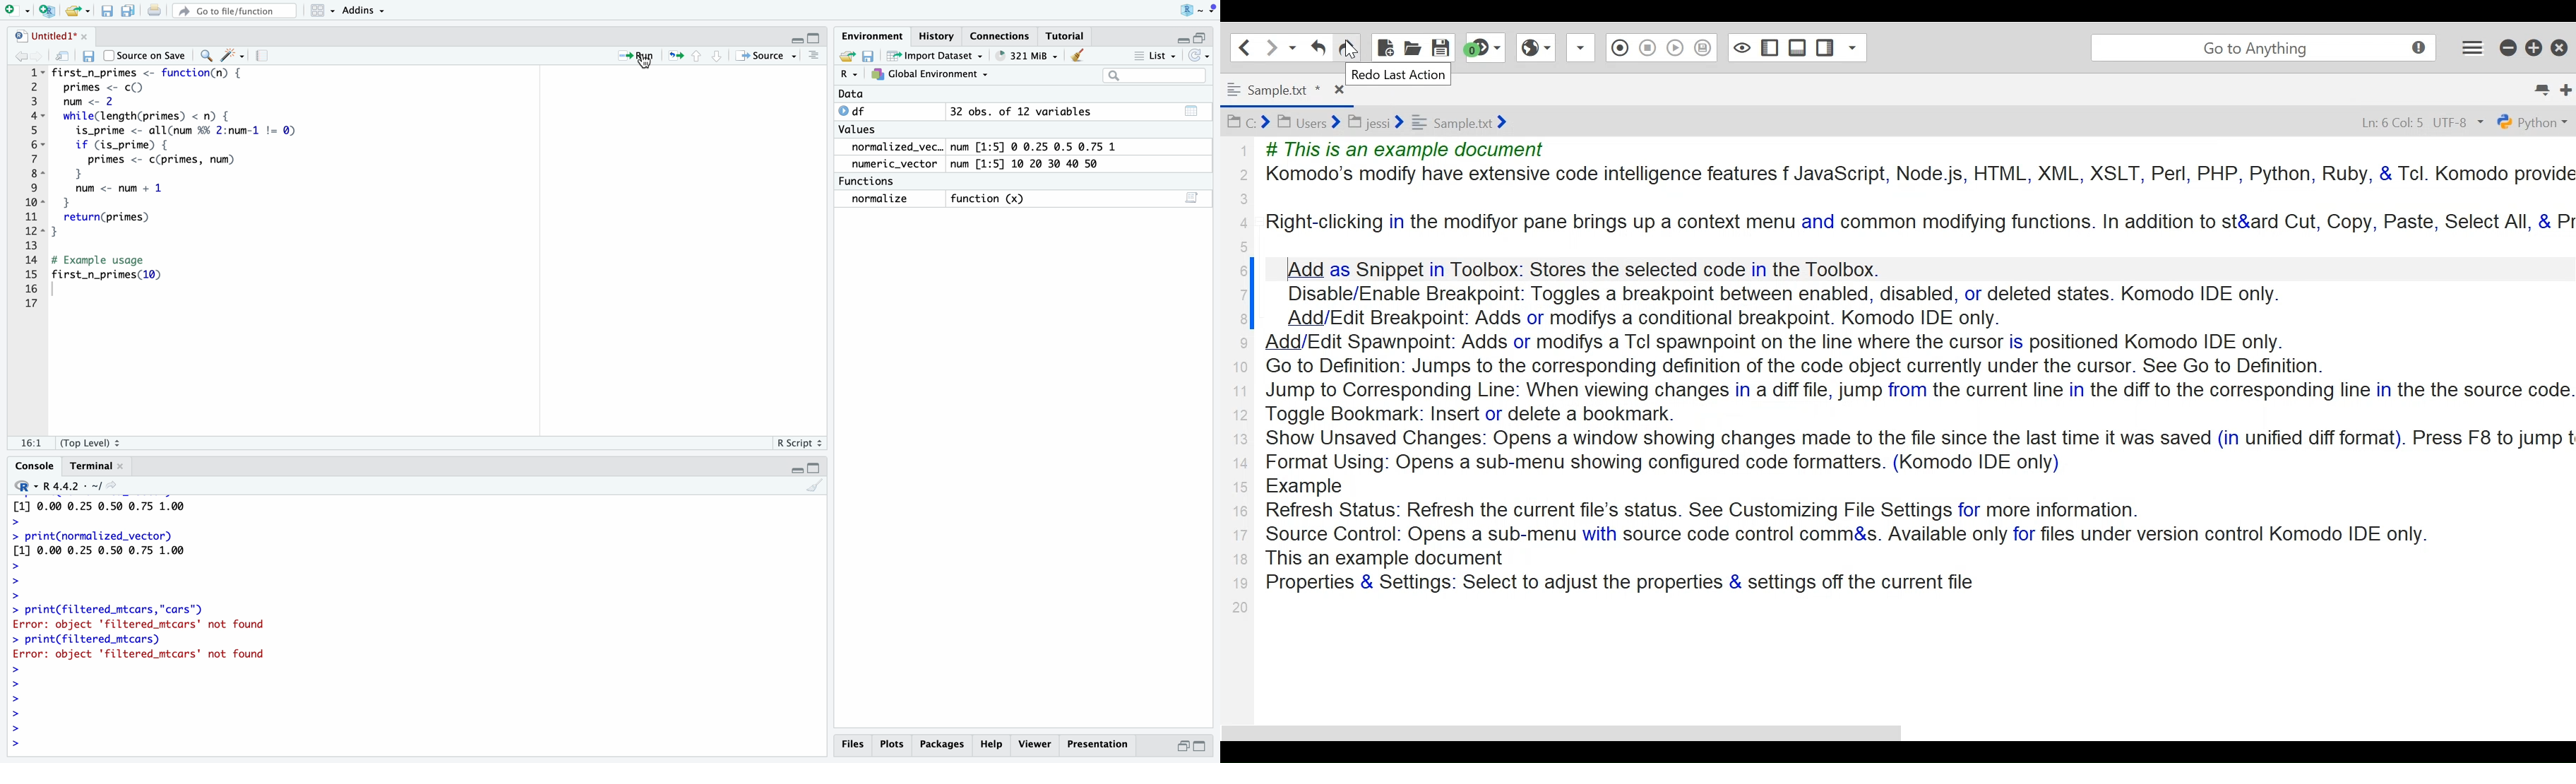 This screenshot has height=784, width=2576. Describe the element at coordinates (943, 745) in the screenshot. I see `Packages` at that location.